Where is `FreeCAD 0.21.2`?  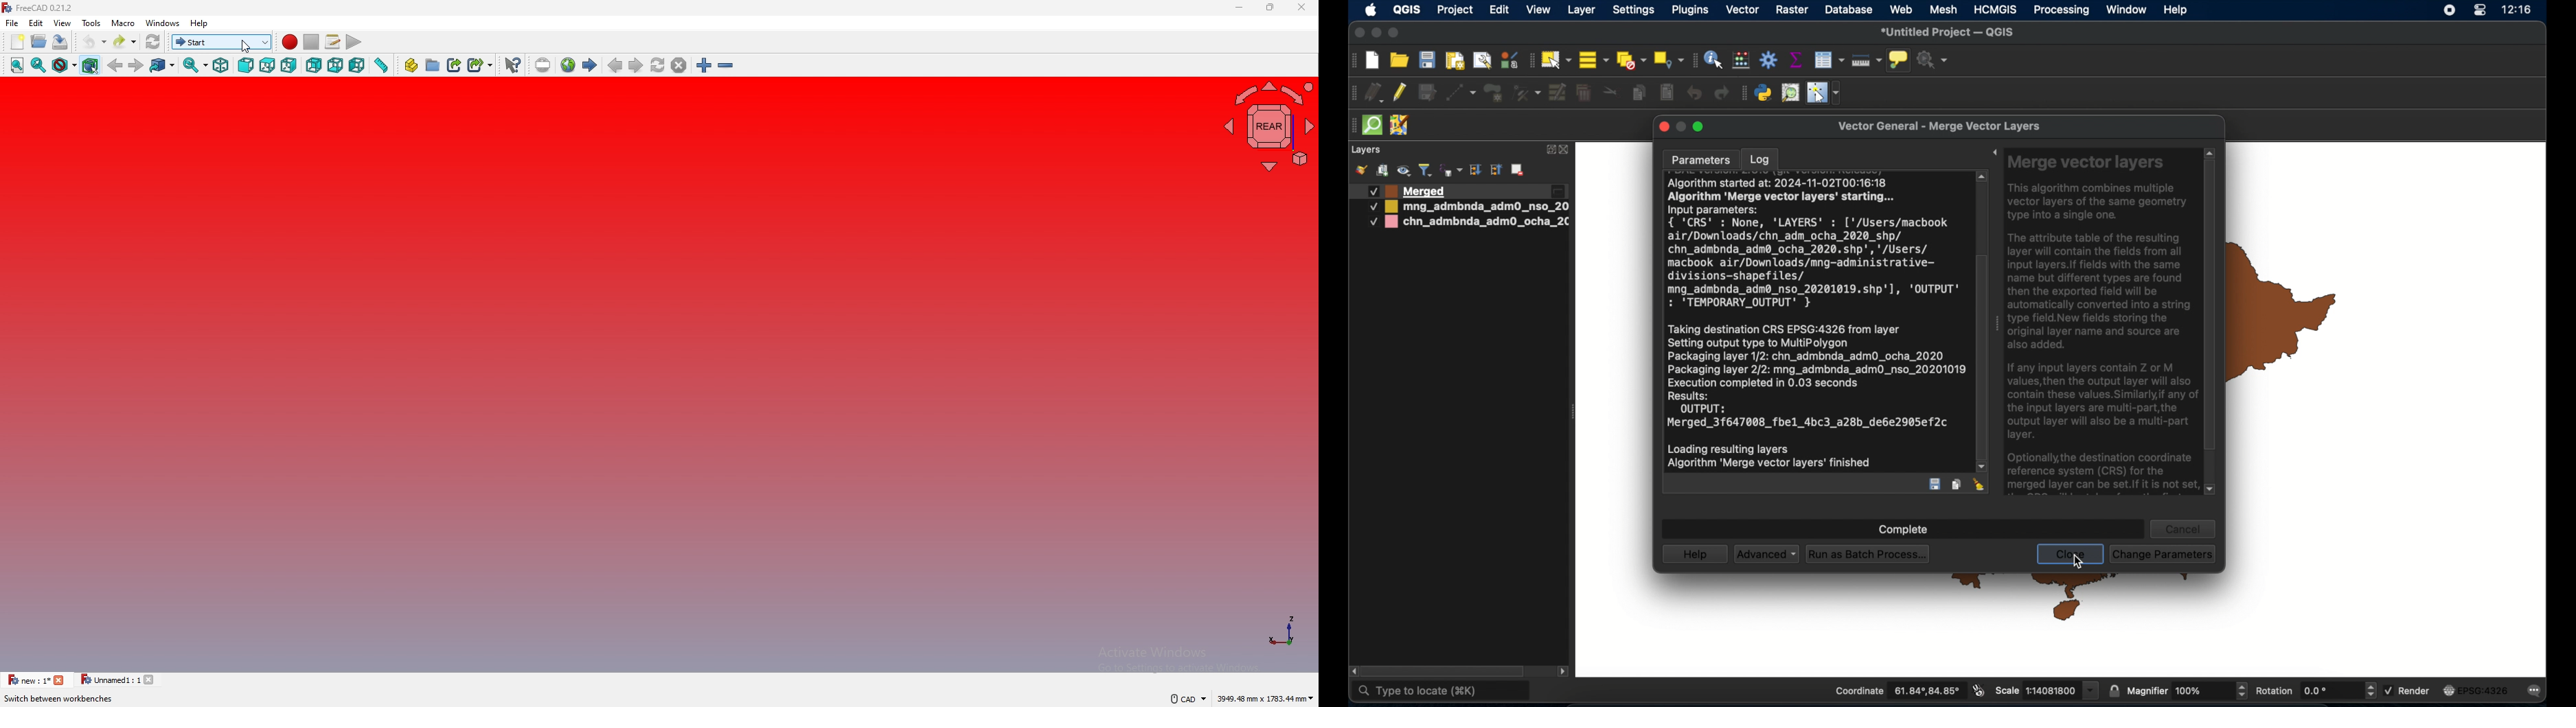 FreeCAD 0.21.2 is located at coordinates (39, 8).